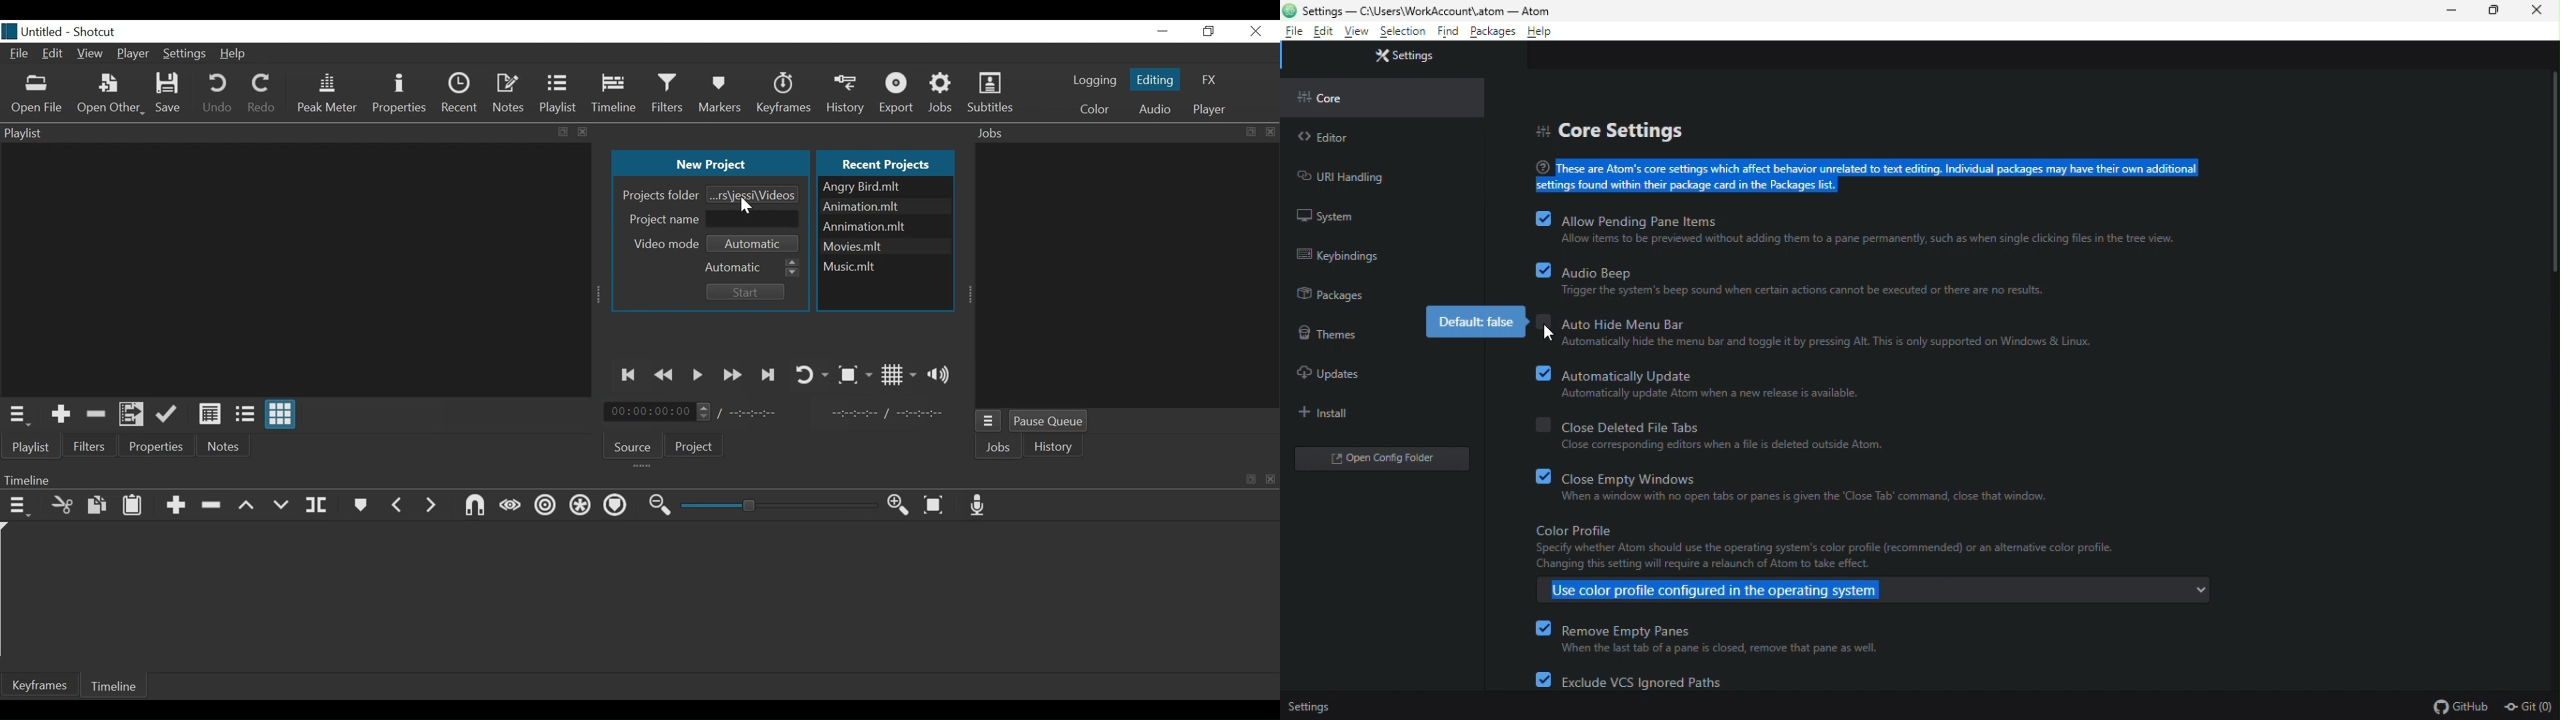 The height and width of the screenshot is (728, 2576). I want to click on Append, so click(175, 506).